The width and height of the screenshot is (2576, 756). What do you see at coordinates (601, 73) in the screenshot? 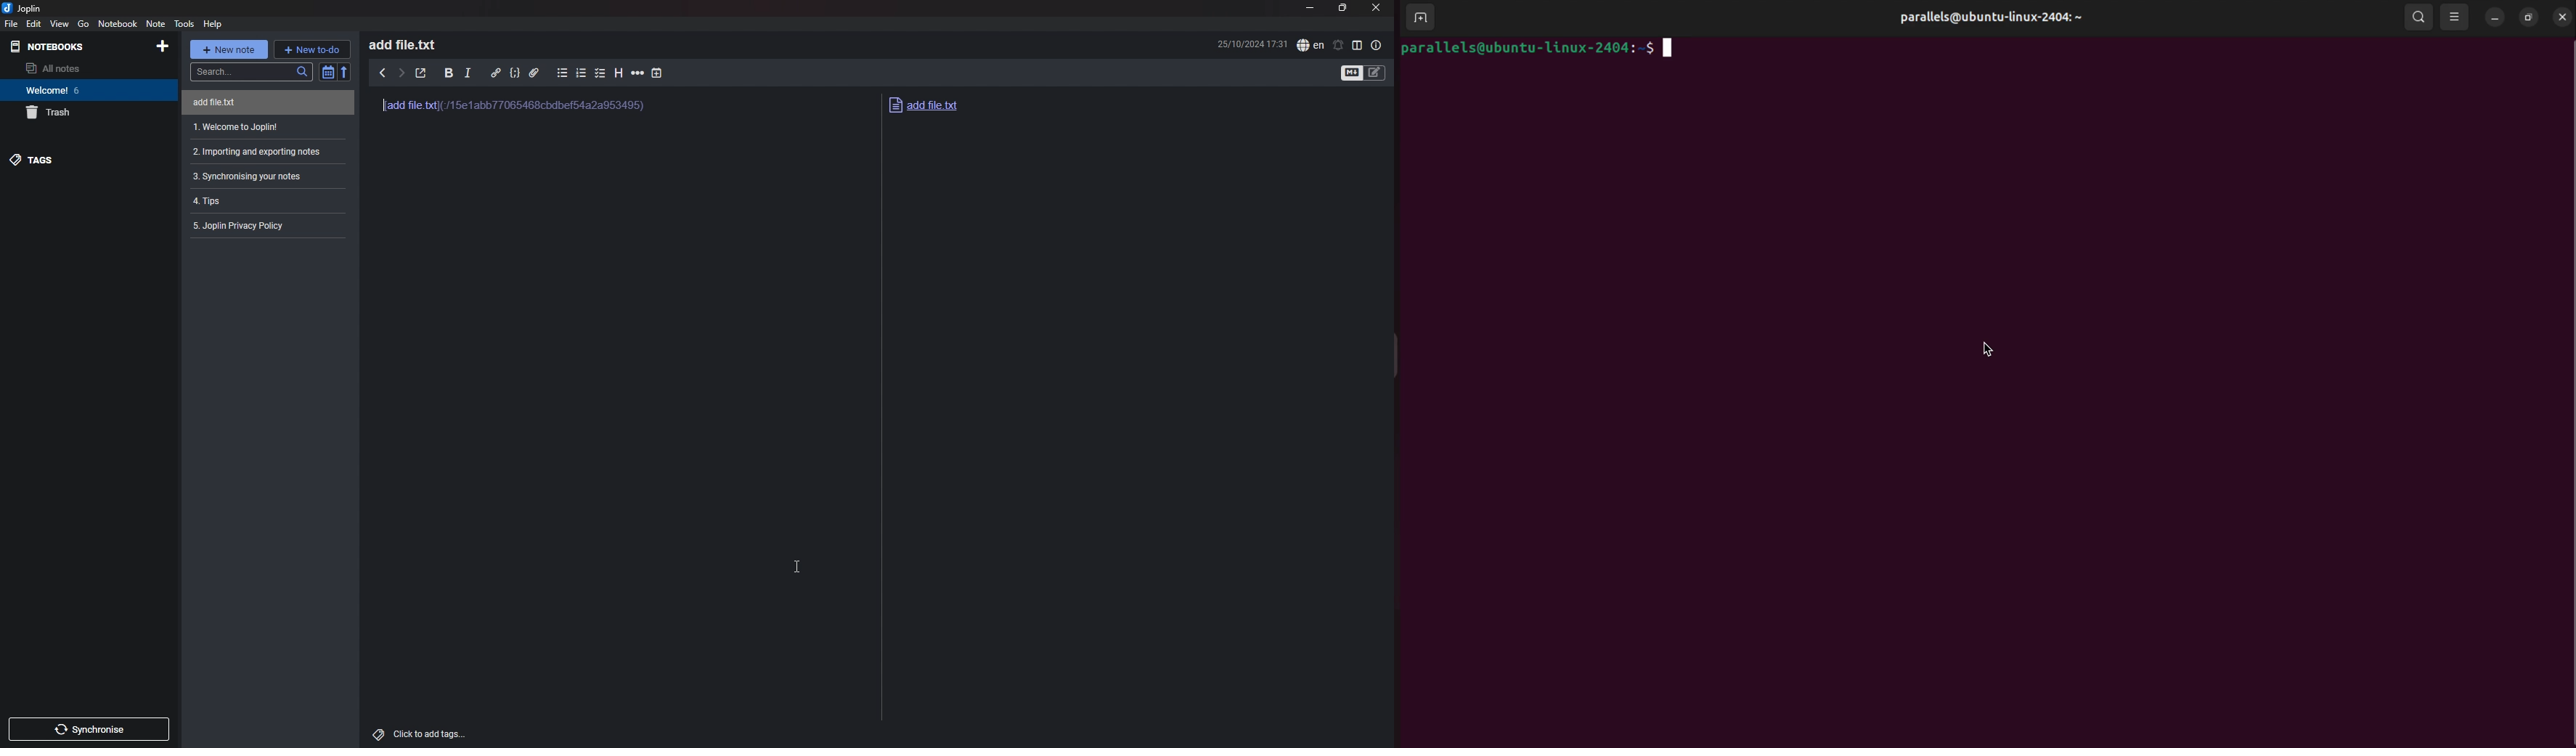
I see `checkbox` at bounding box center [601, 73].